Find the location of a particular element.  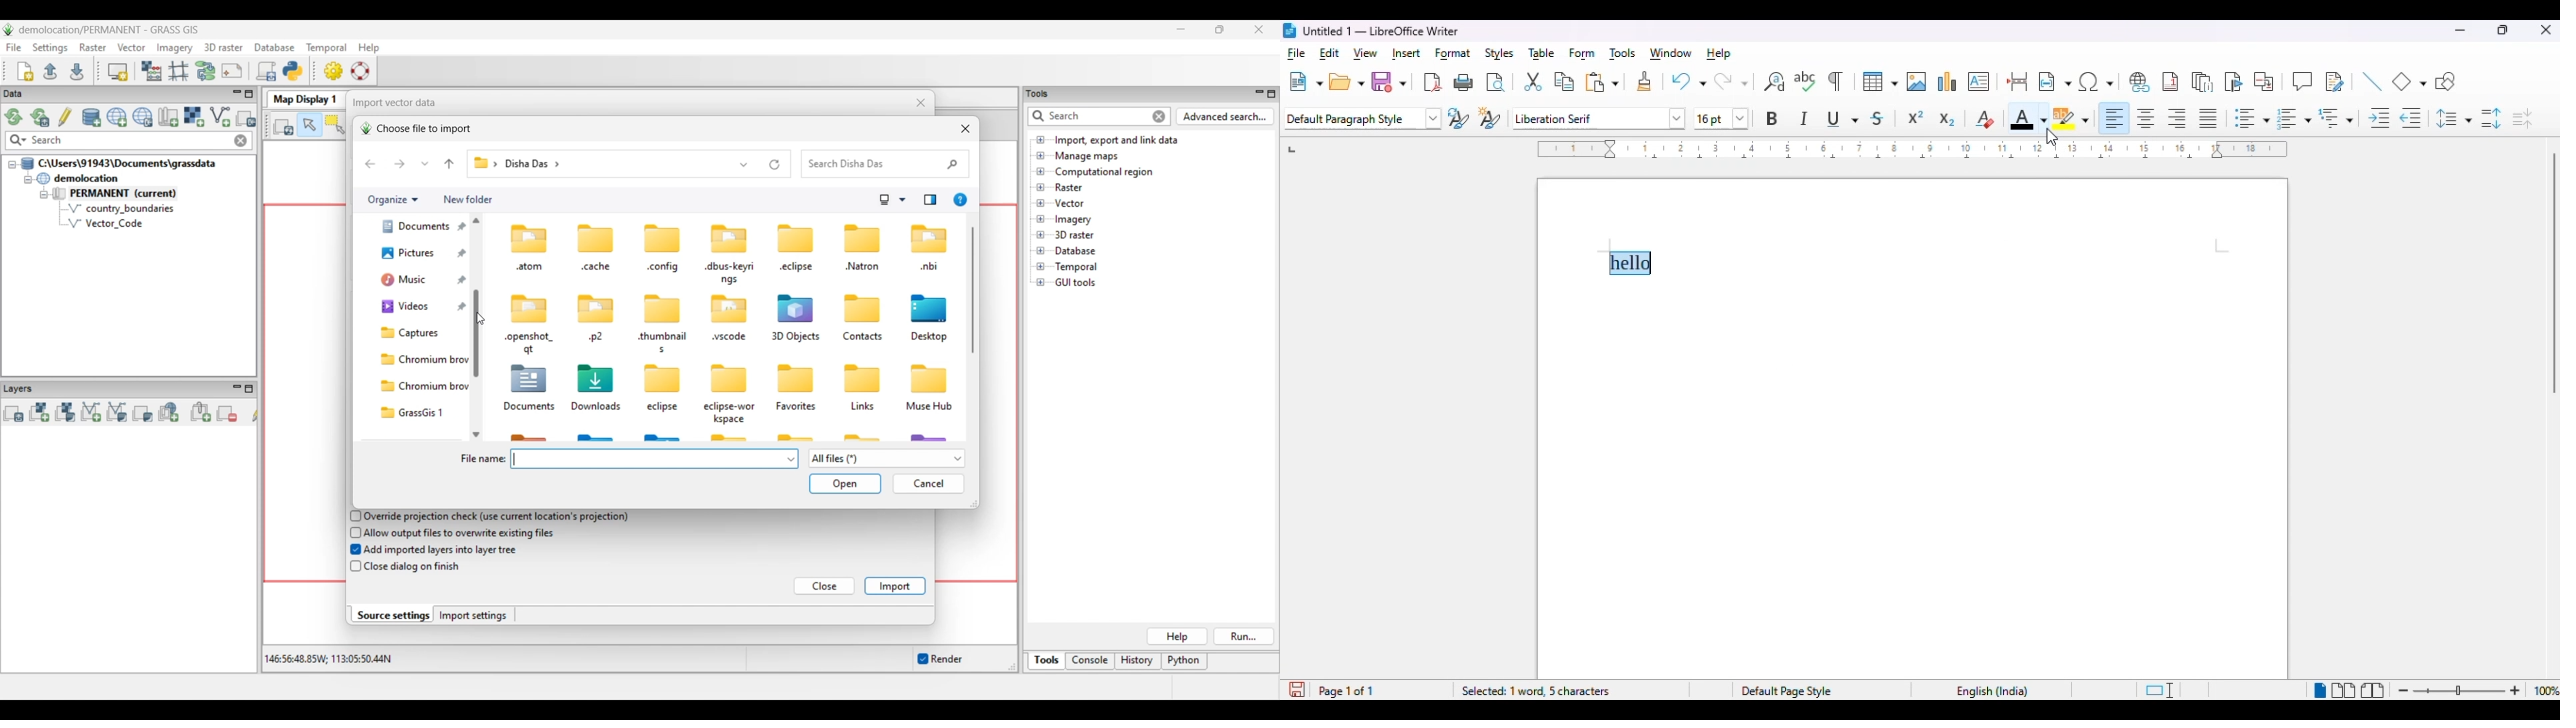

subscript is located at coordinates (1946, 120).